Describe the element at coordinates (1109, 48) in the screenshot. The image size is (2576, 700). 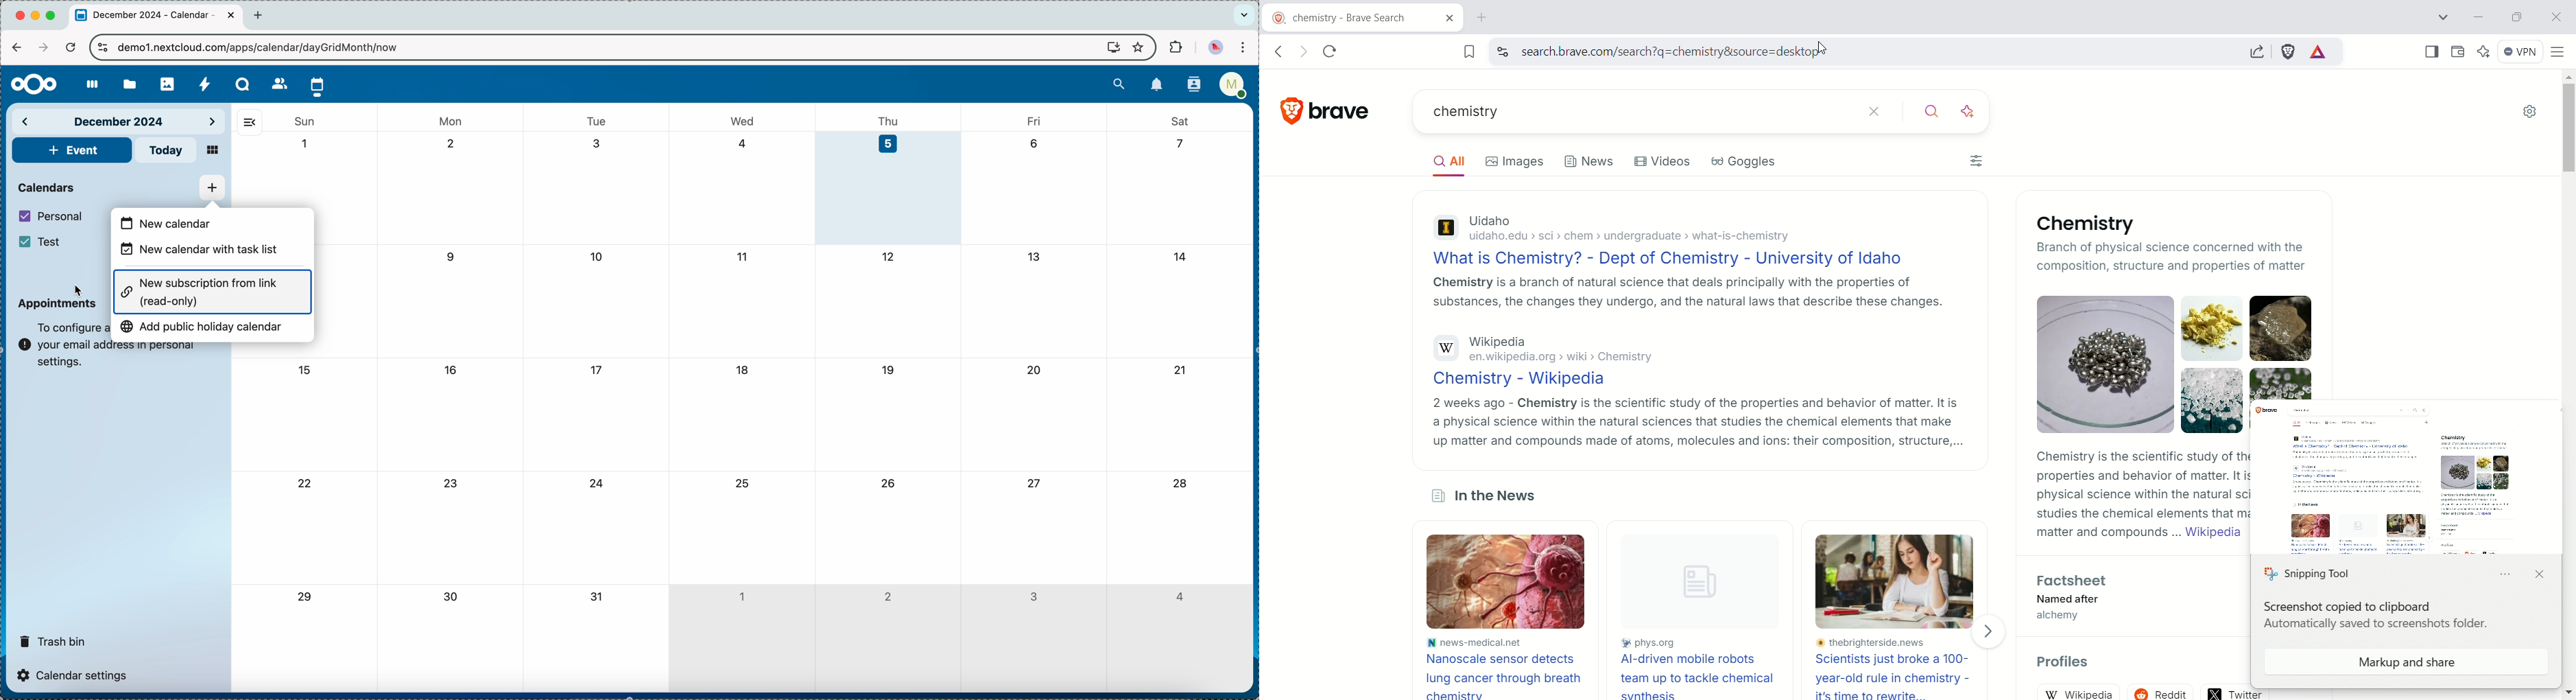
I see `screen` at that location.